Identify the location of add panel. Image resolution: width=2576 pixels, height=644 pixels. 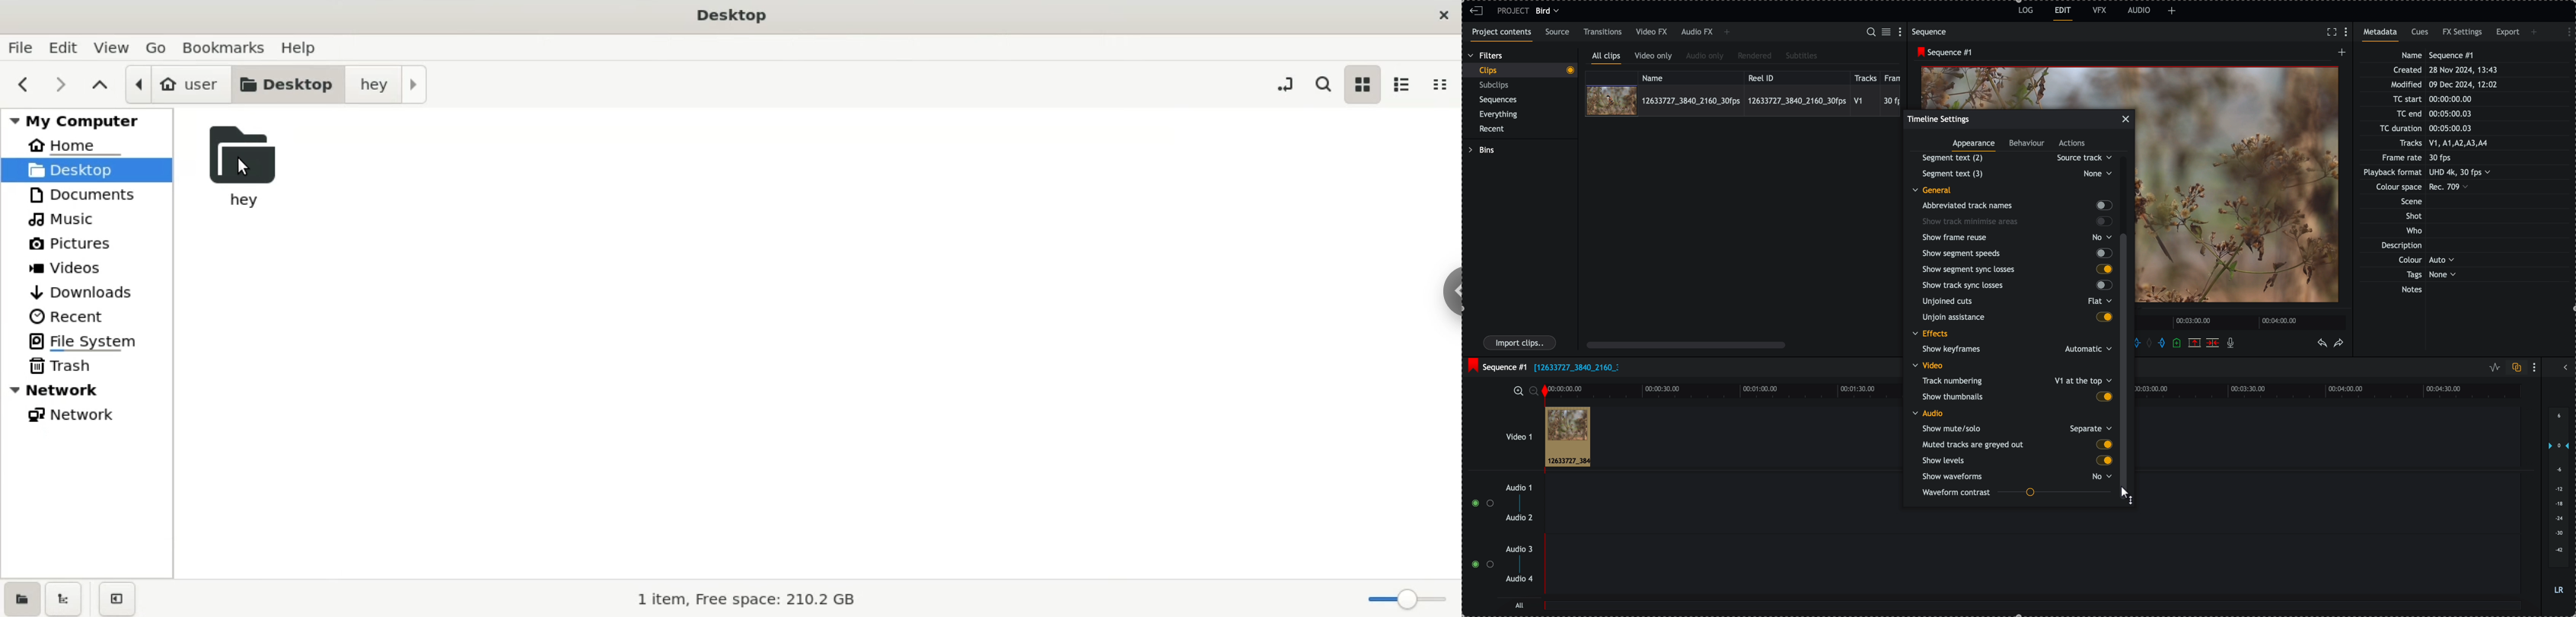
(1727, 33).